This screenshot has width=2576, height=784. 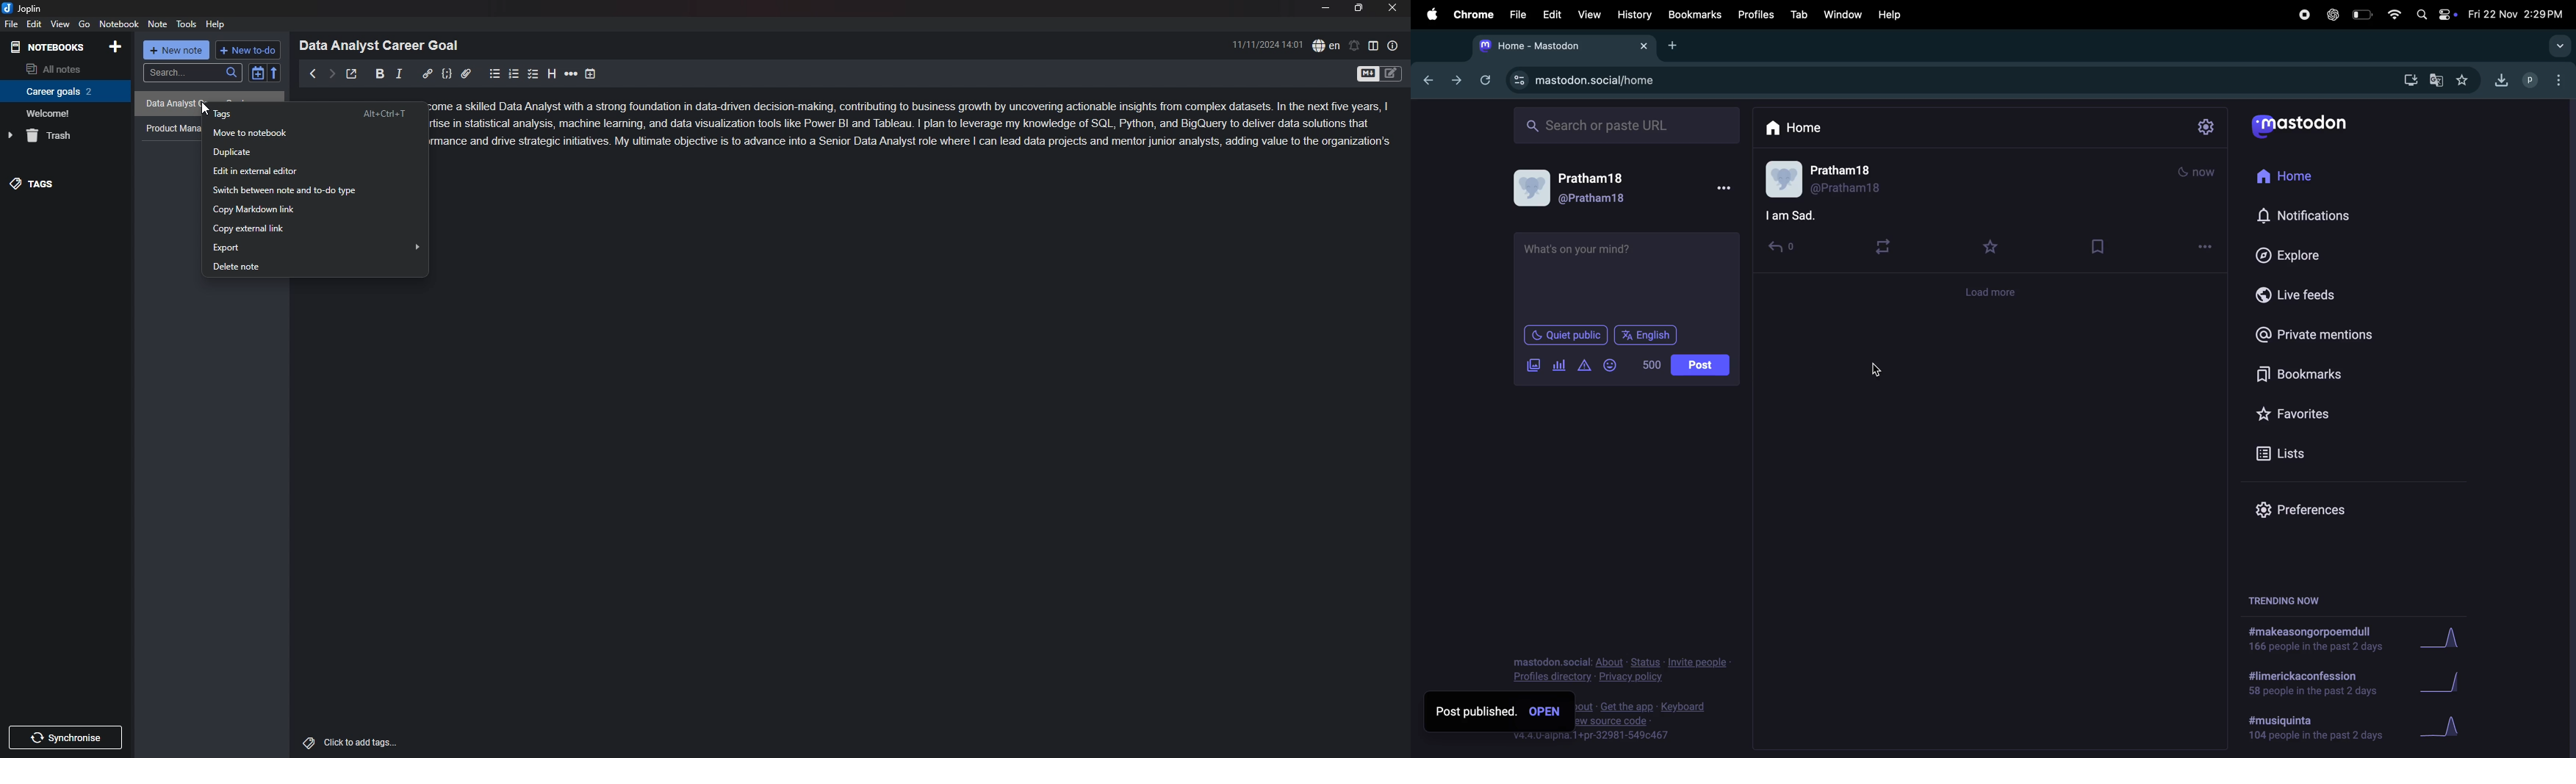 I want to click on apple widgets, so click(x=2437, y=15).